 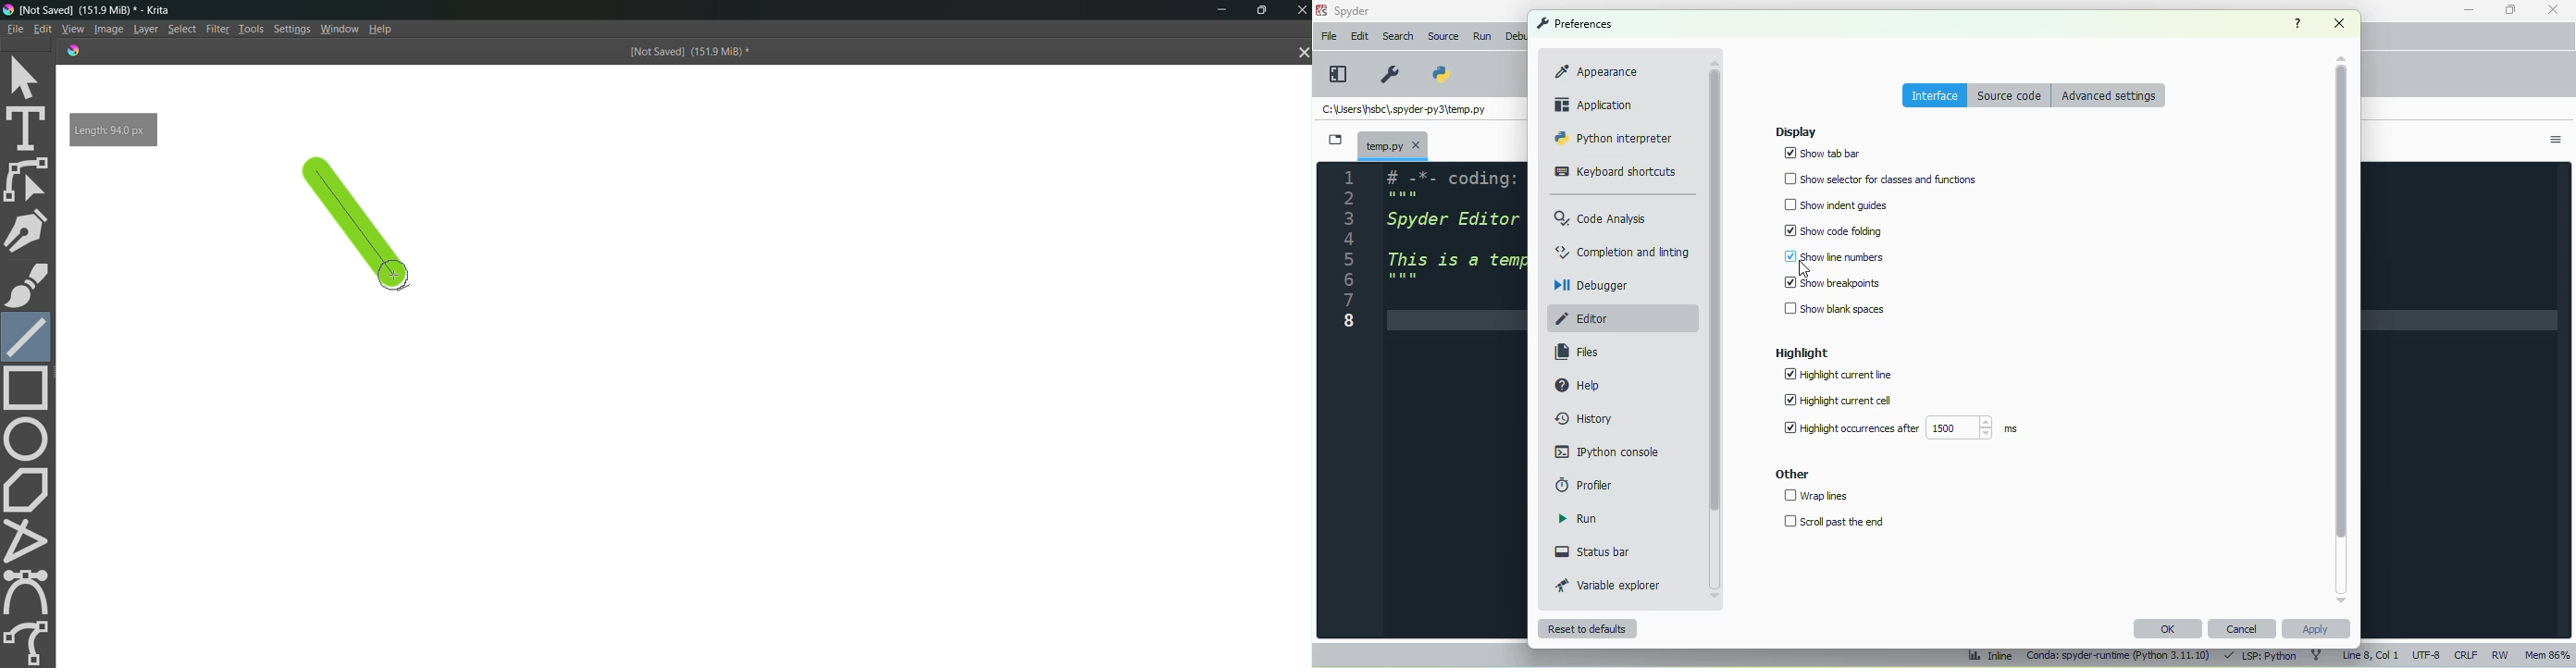 What do you see at coordinates (1833, 283) in the screenshot?
I see `show breakpoints` at bounding box center [1833, 283].